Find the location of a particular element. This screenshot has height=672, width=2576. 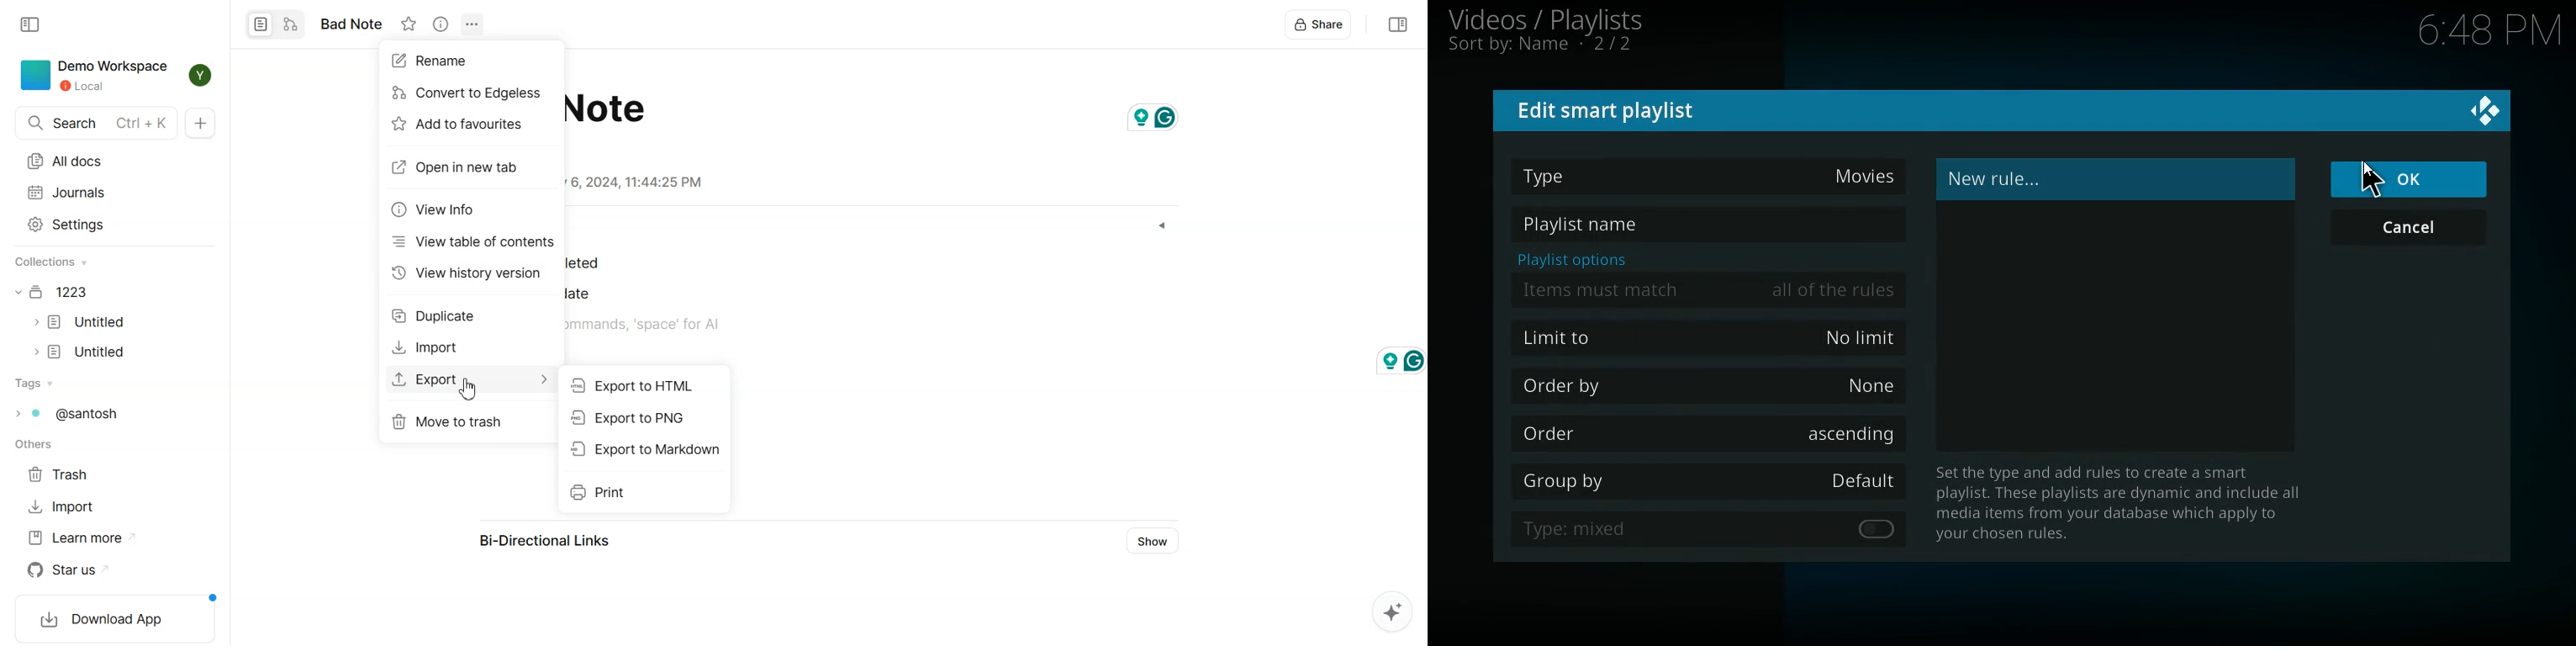

New Doc is located at coordinates (202, 124).